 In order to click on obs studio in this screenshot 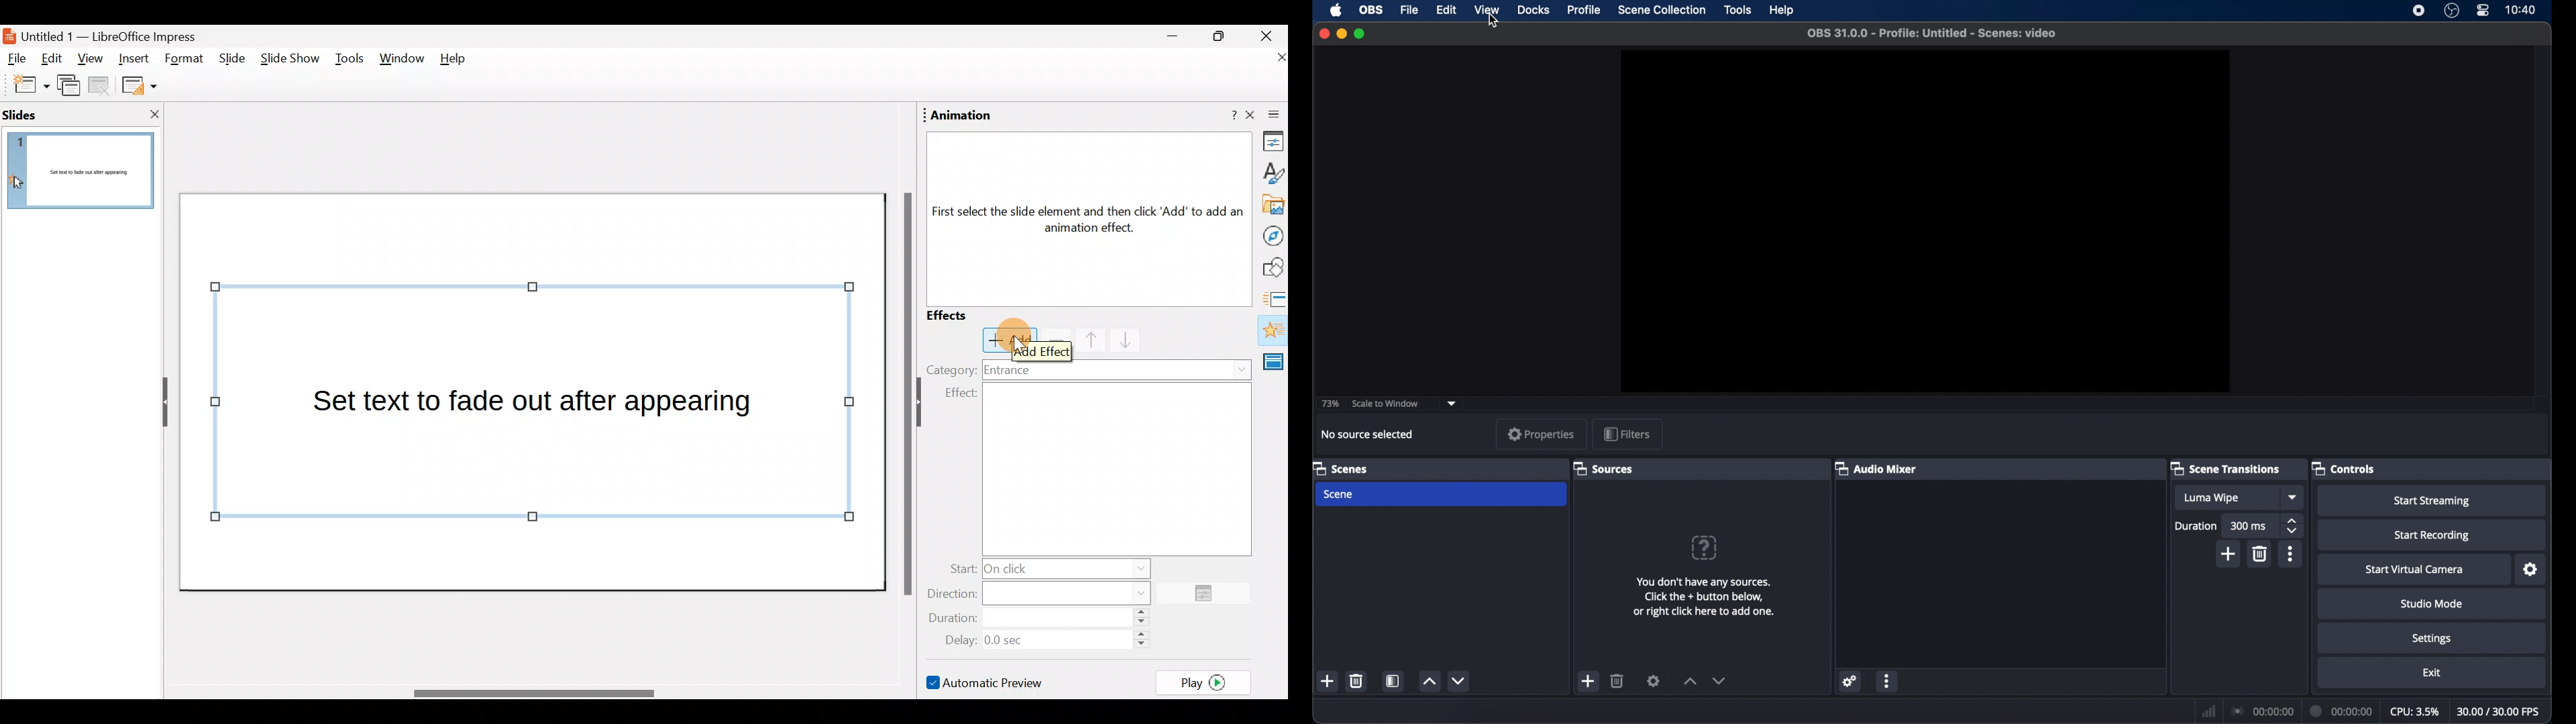, I will do `click(2453, 12)`.